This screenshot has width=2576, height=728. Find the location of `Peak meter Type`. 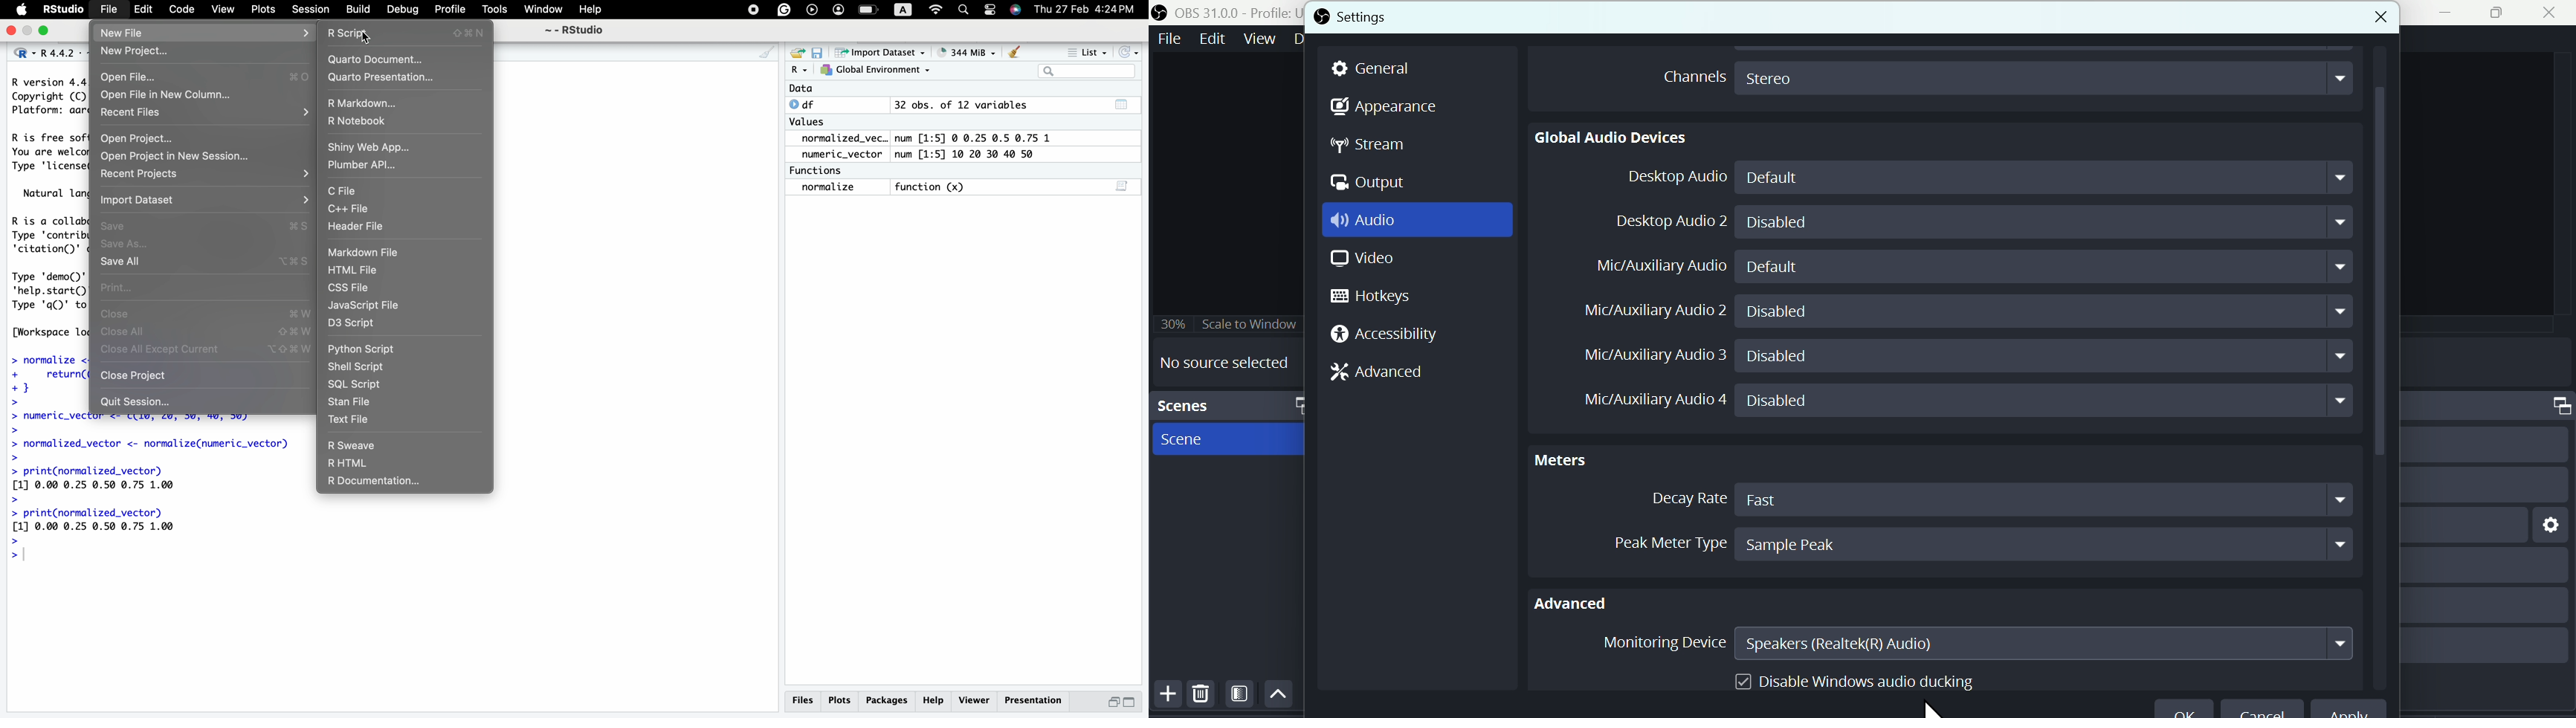

Peak meter Type is located at coordinates (1653, 540).